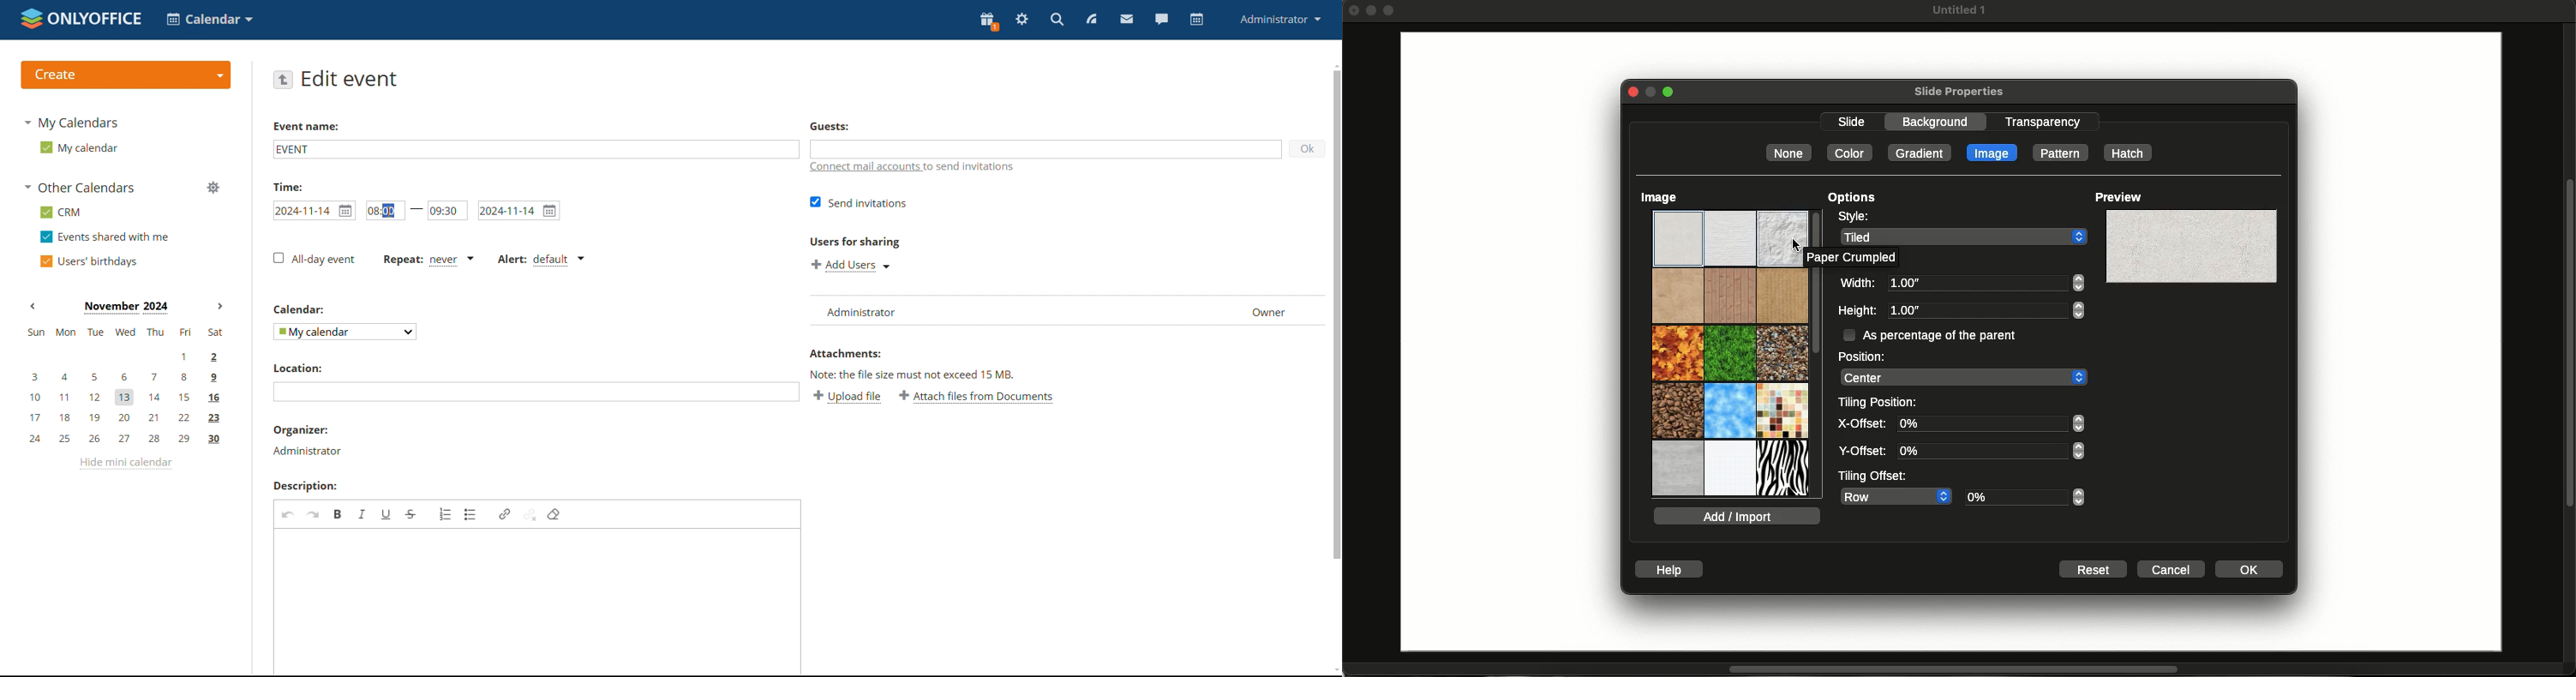 The height and width of the screenshot is (700, 2576). Describe the element at coordinates (1737, 516) in the screenshot. I see `Add import` at that location.